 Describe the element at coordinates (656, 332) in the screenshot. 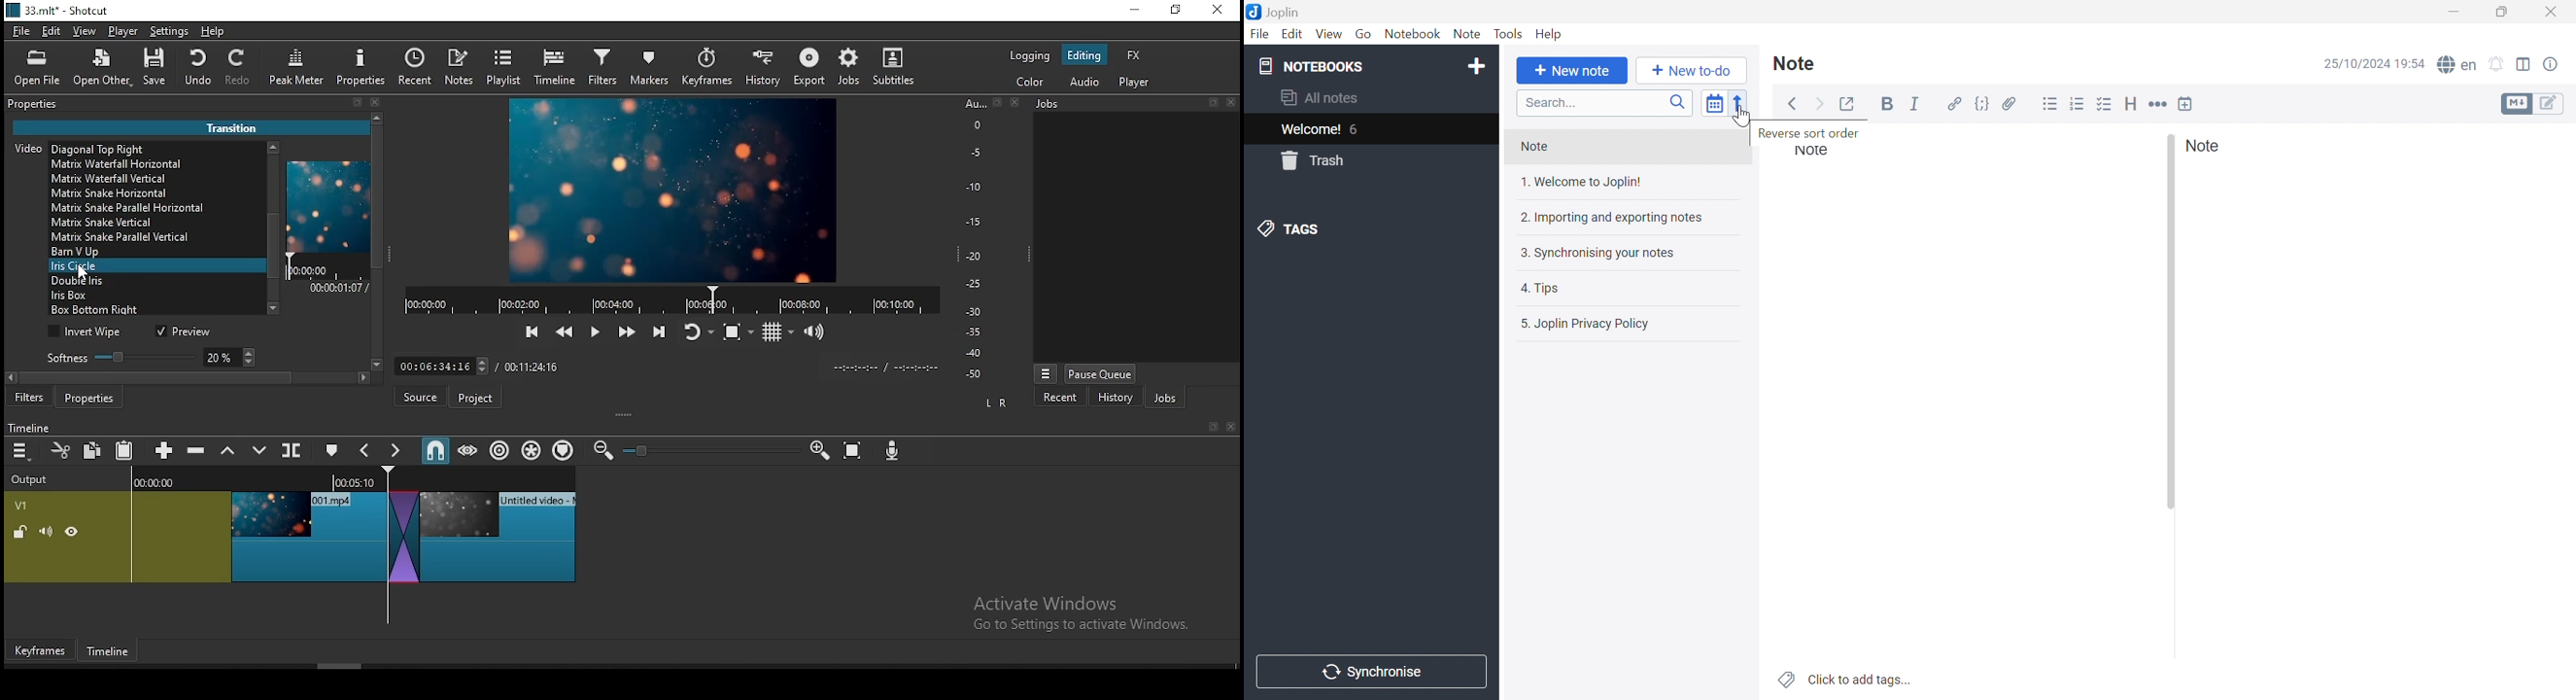

I see `skip to next point` at that location.